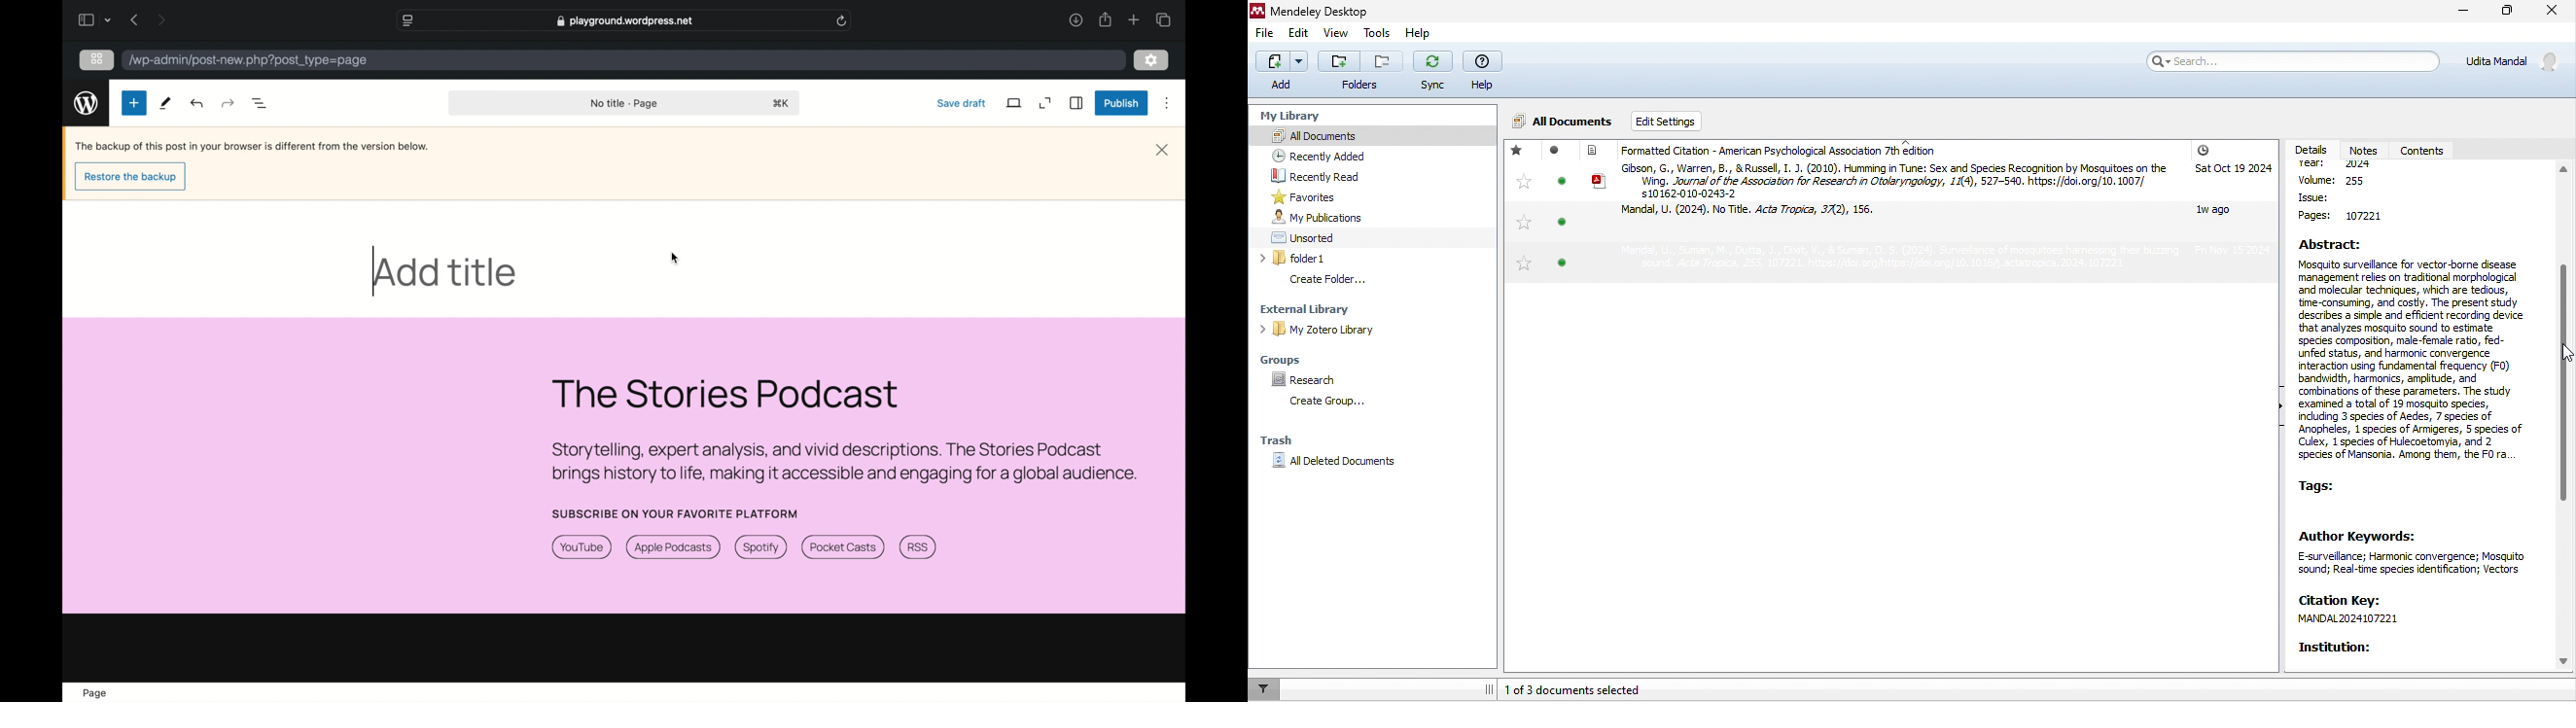 The height and width of the screenshot is (728, 2576). What do you see at coordinates (962, 103) in the screenshot?
I see `save draft` at bounding box center [962, 103].